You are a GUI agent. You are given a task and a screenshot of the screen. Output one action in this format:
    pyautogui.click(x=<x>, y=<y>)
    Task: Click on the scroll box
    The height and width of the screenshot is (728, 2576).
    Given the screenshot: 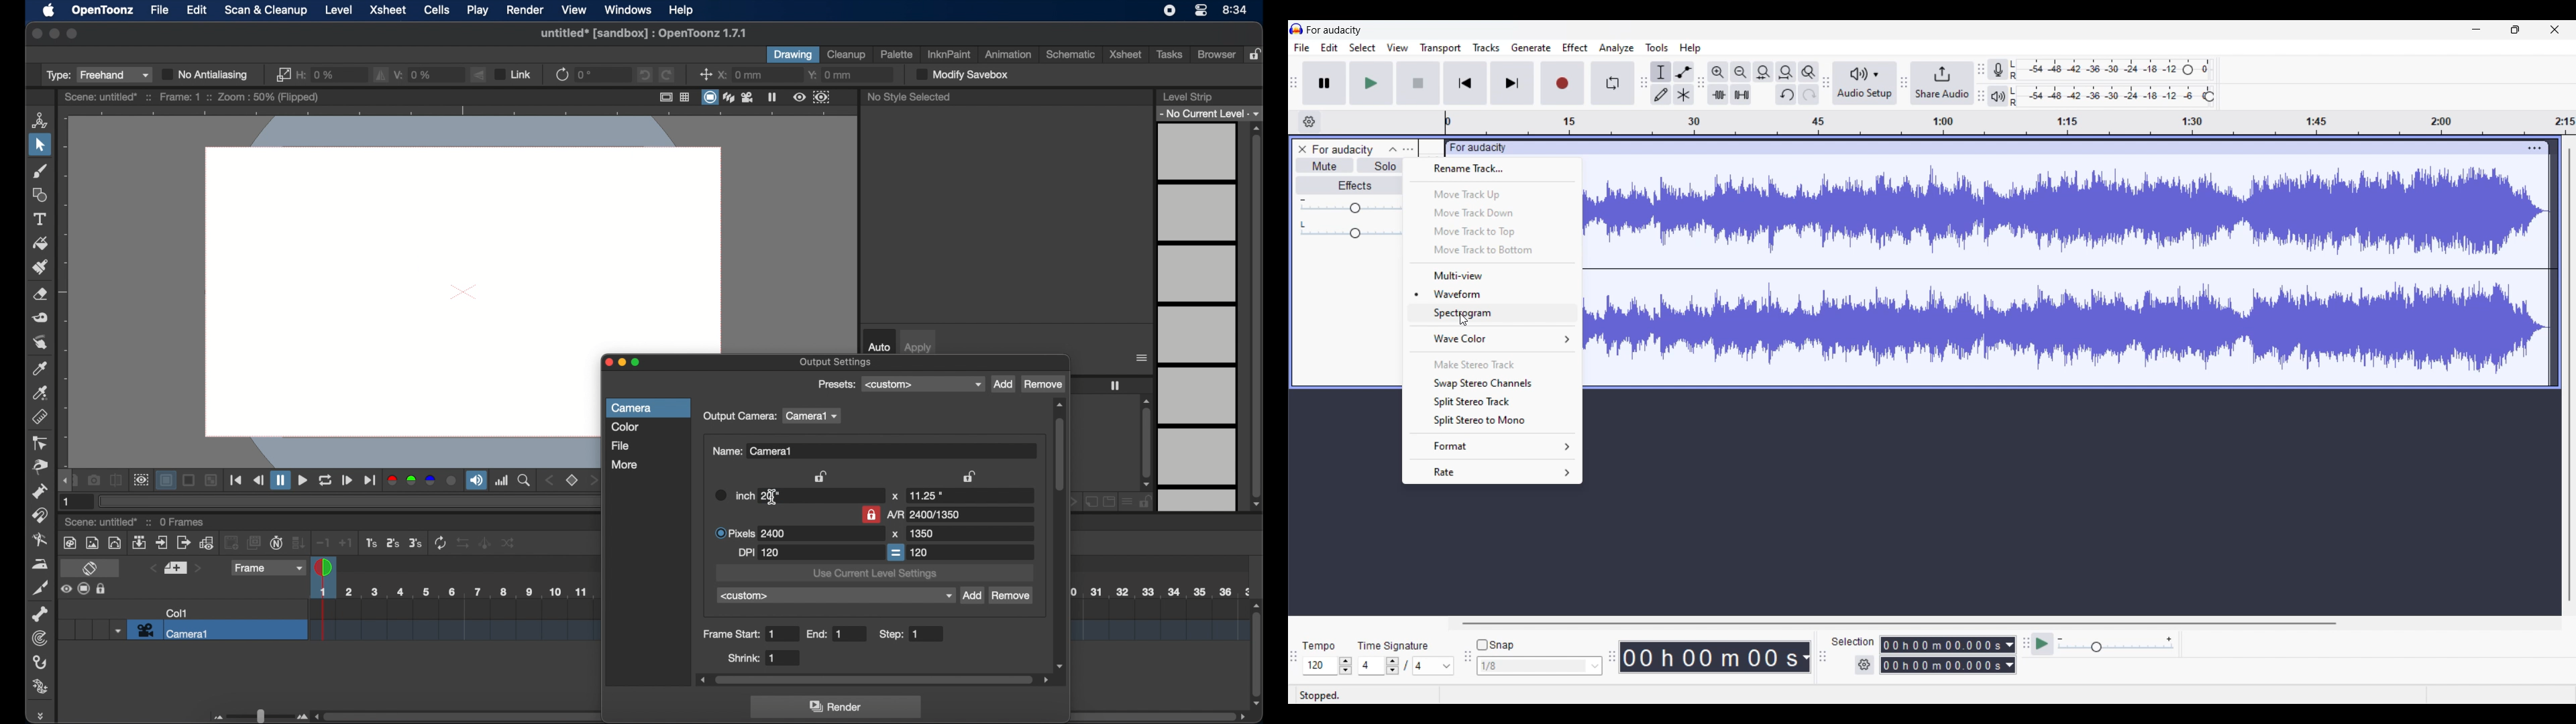 What is the action you would take?
    pyautogui.click(x=451, y=714)
    